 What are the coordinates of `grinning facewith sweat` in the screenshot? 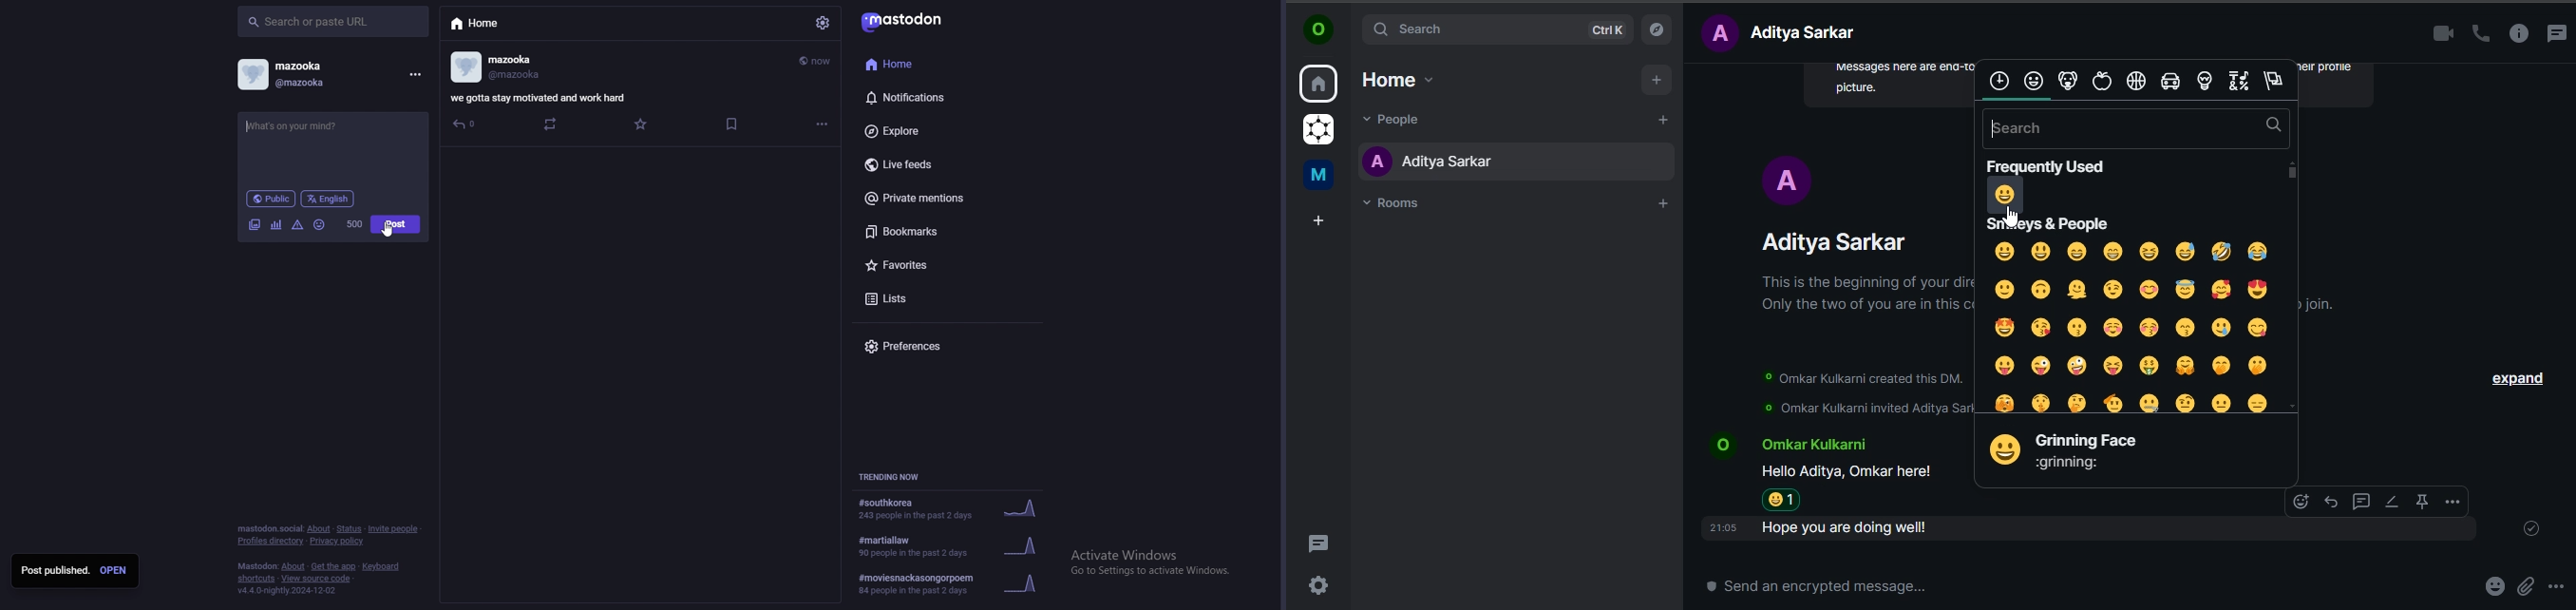 It's located at (2185, 251).